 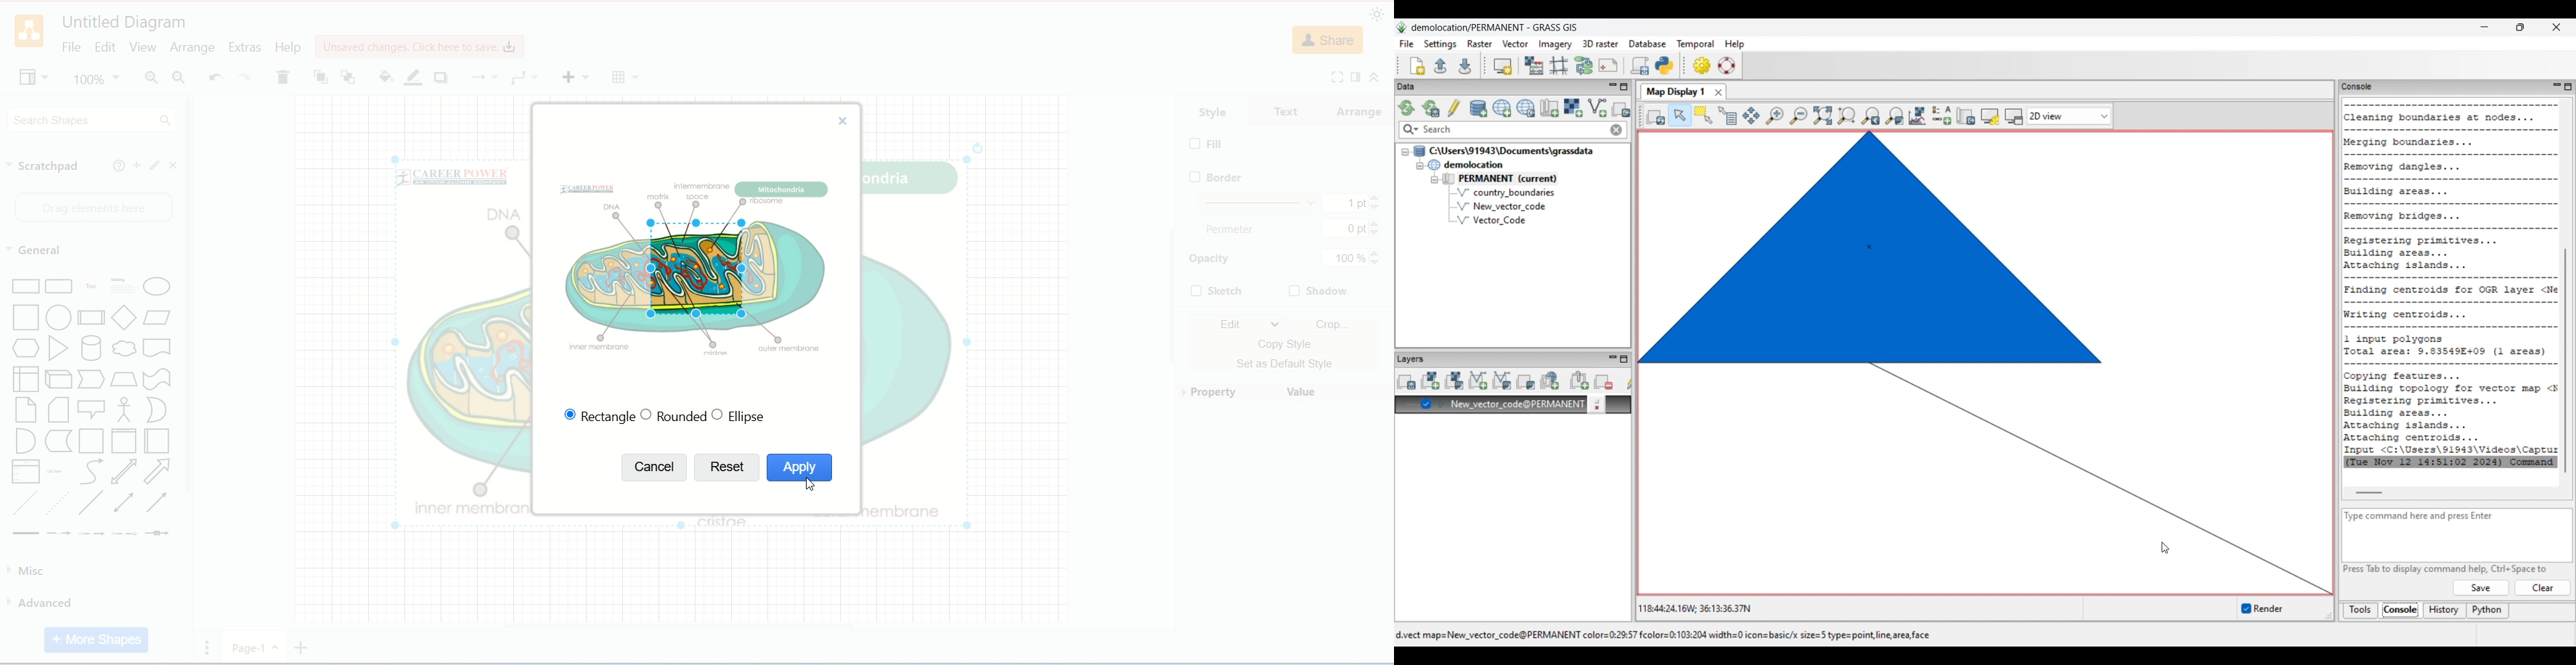 I want to click on And, so click(x=25, y=441).